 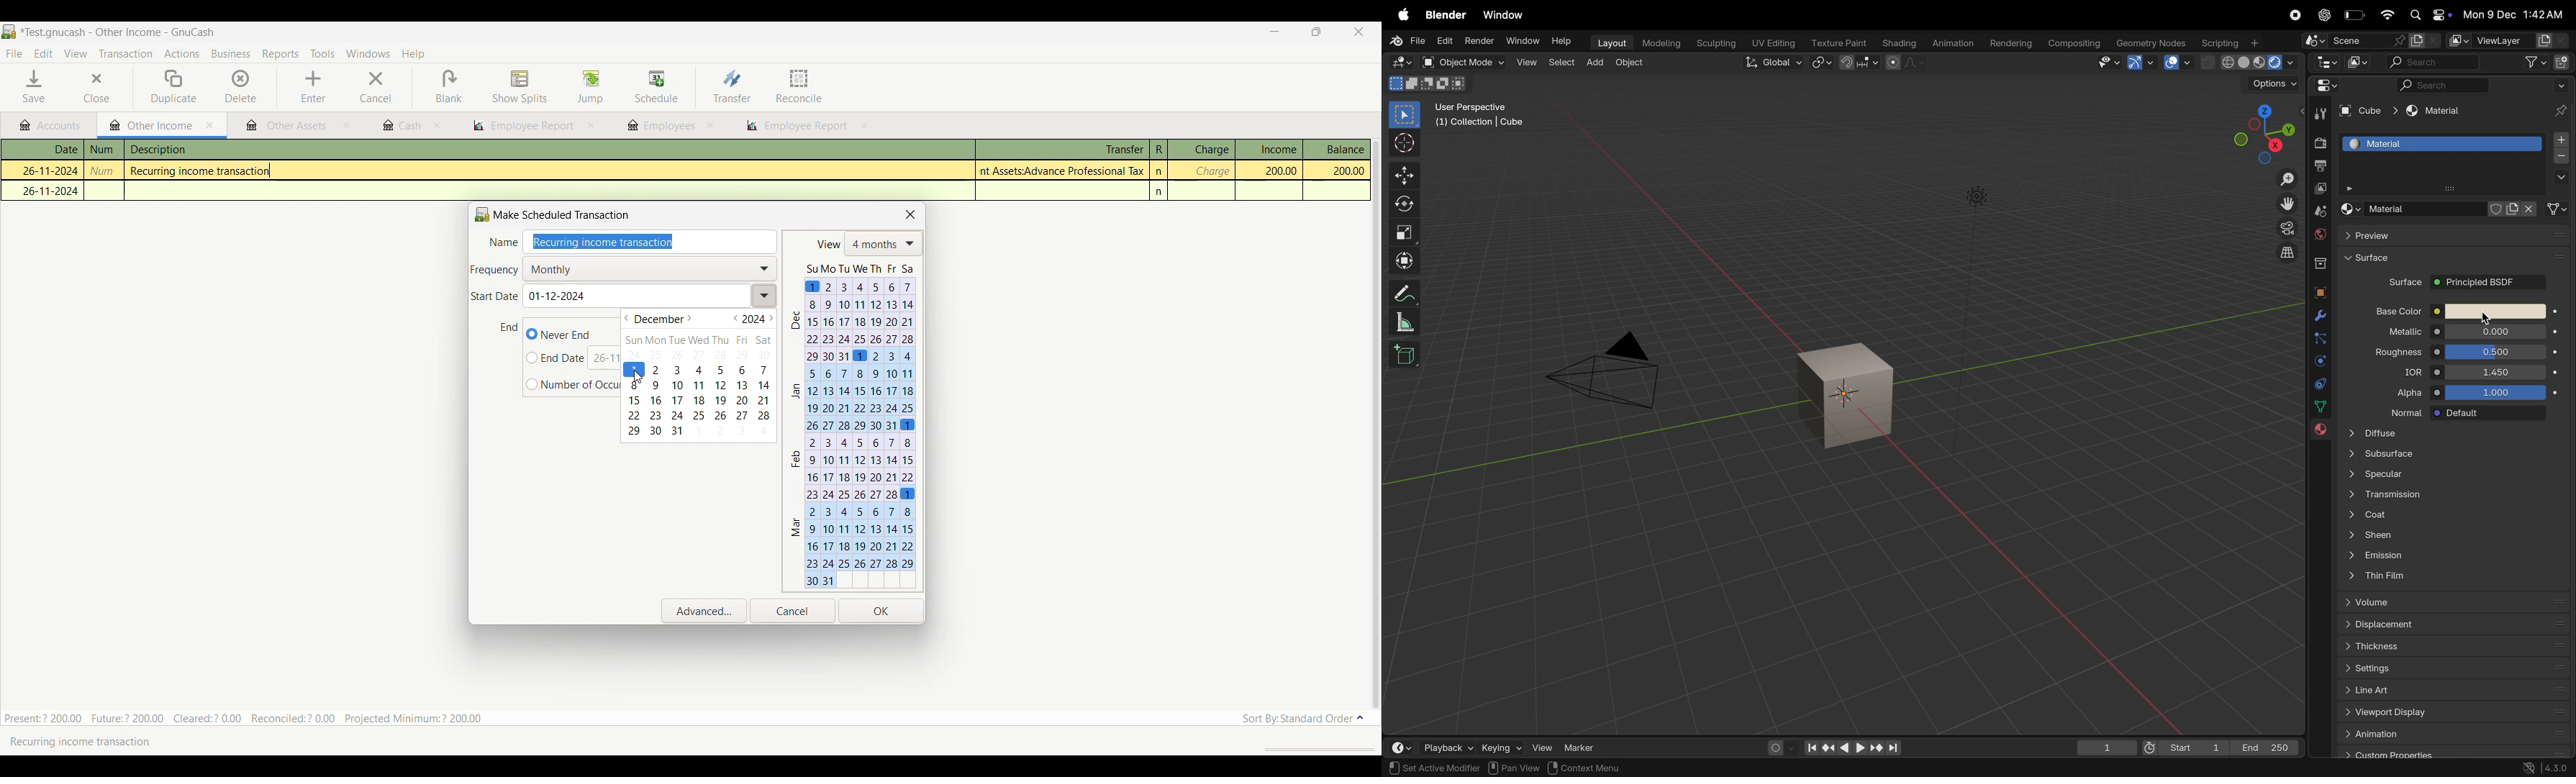 I want to click on charge, so click(x=1211, y=171).